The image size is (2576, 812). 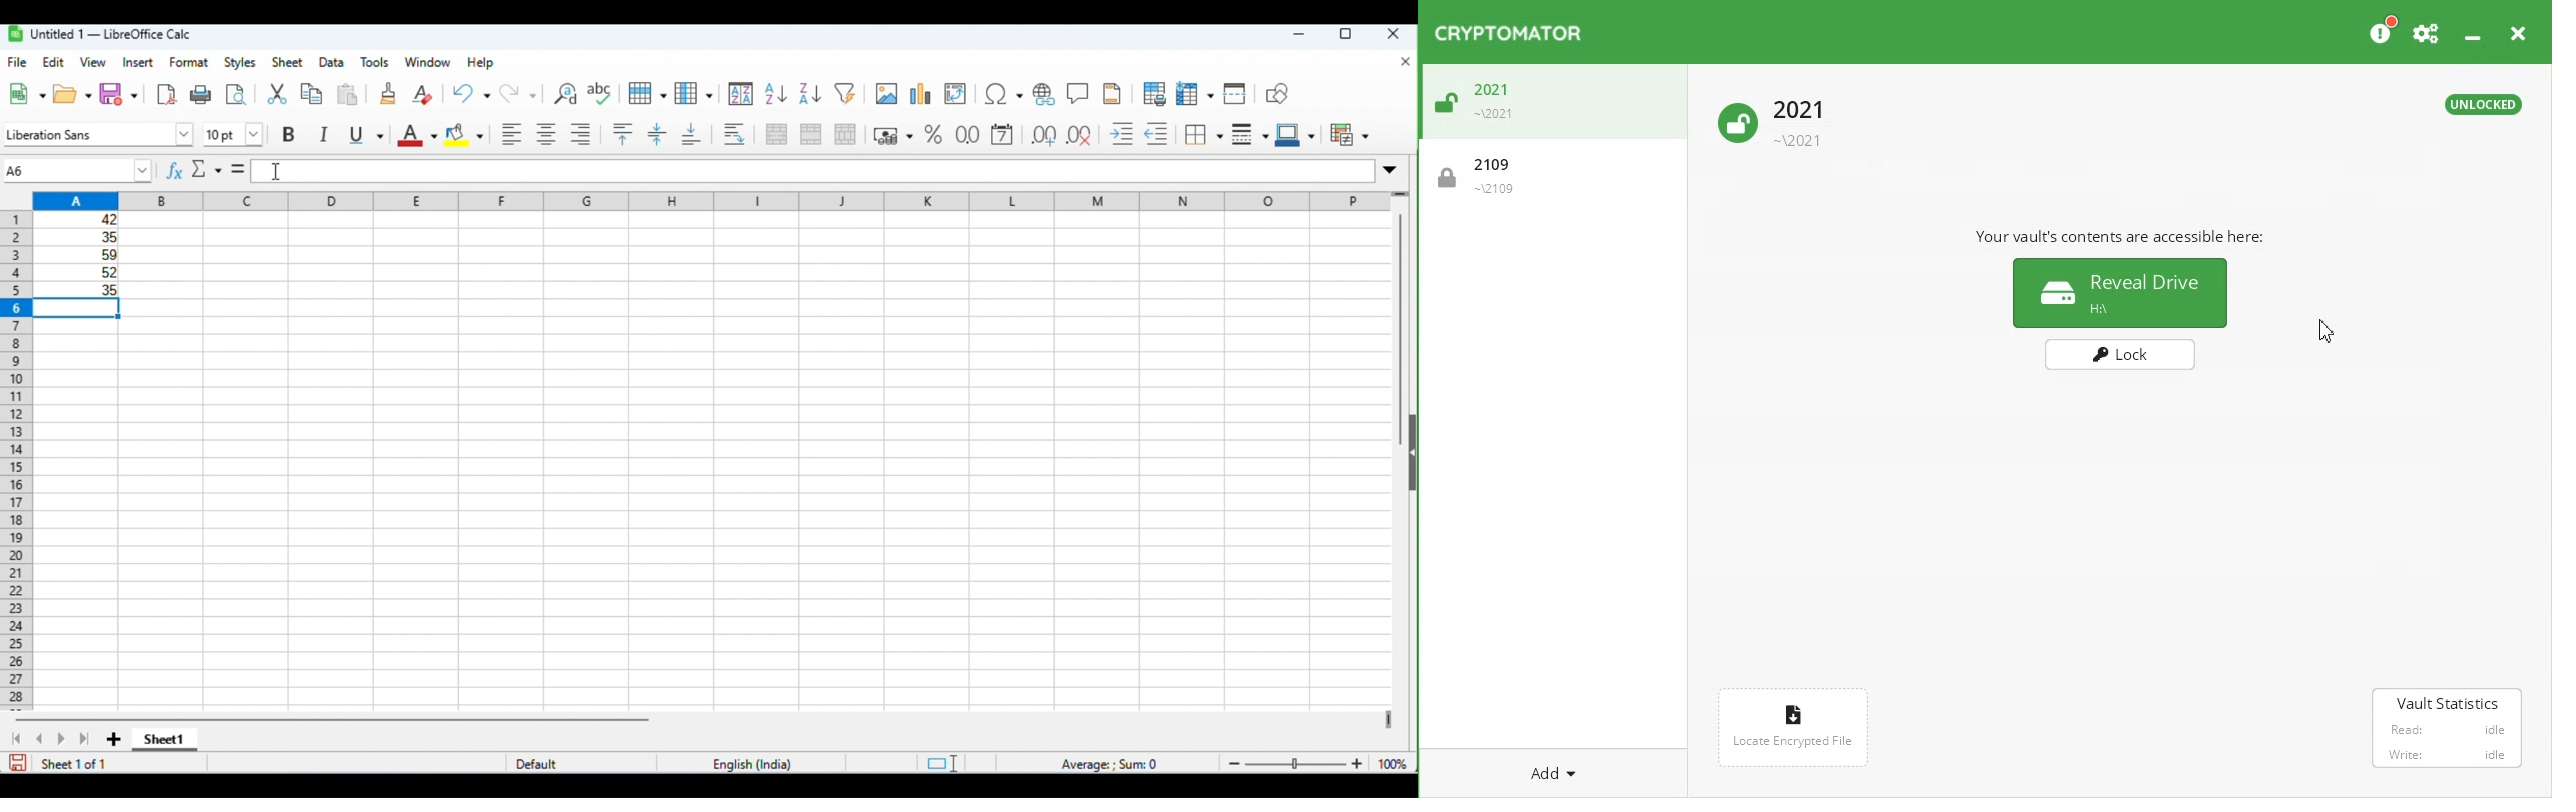 I want to click on help, so click(x=484, y=64).